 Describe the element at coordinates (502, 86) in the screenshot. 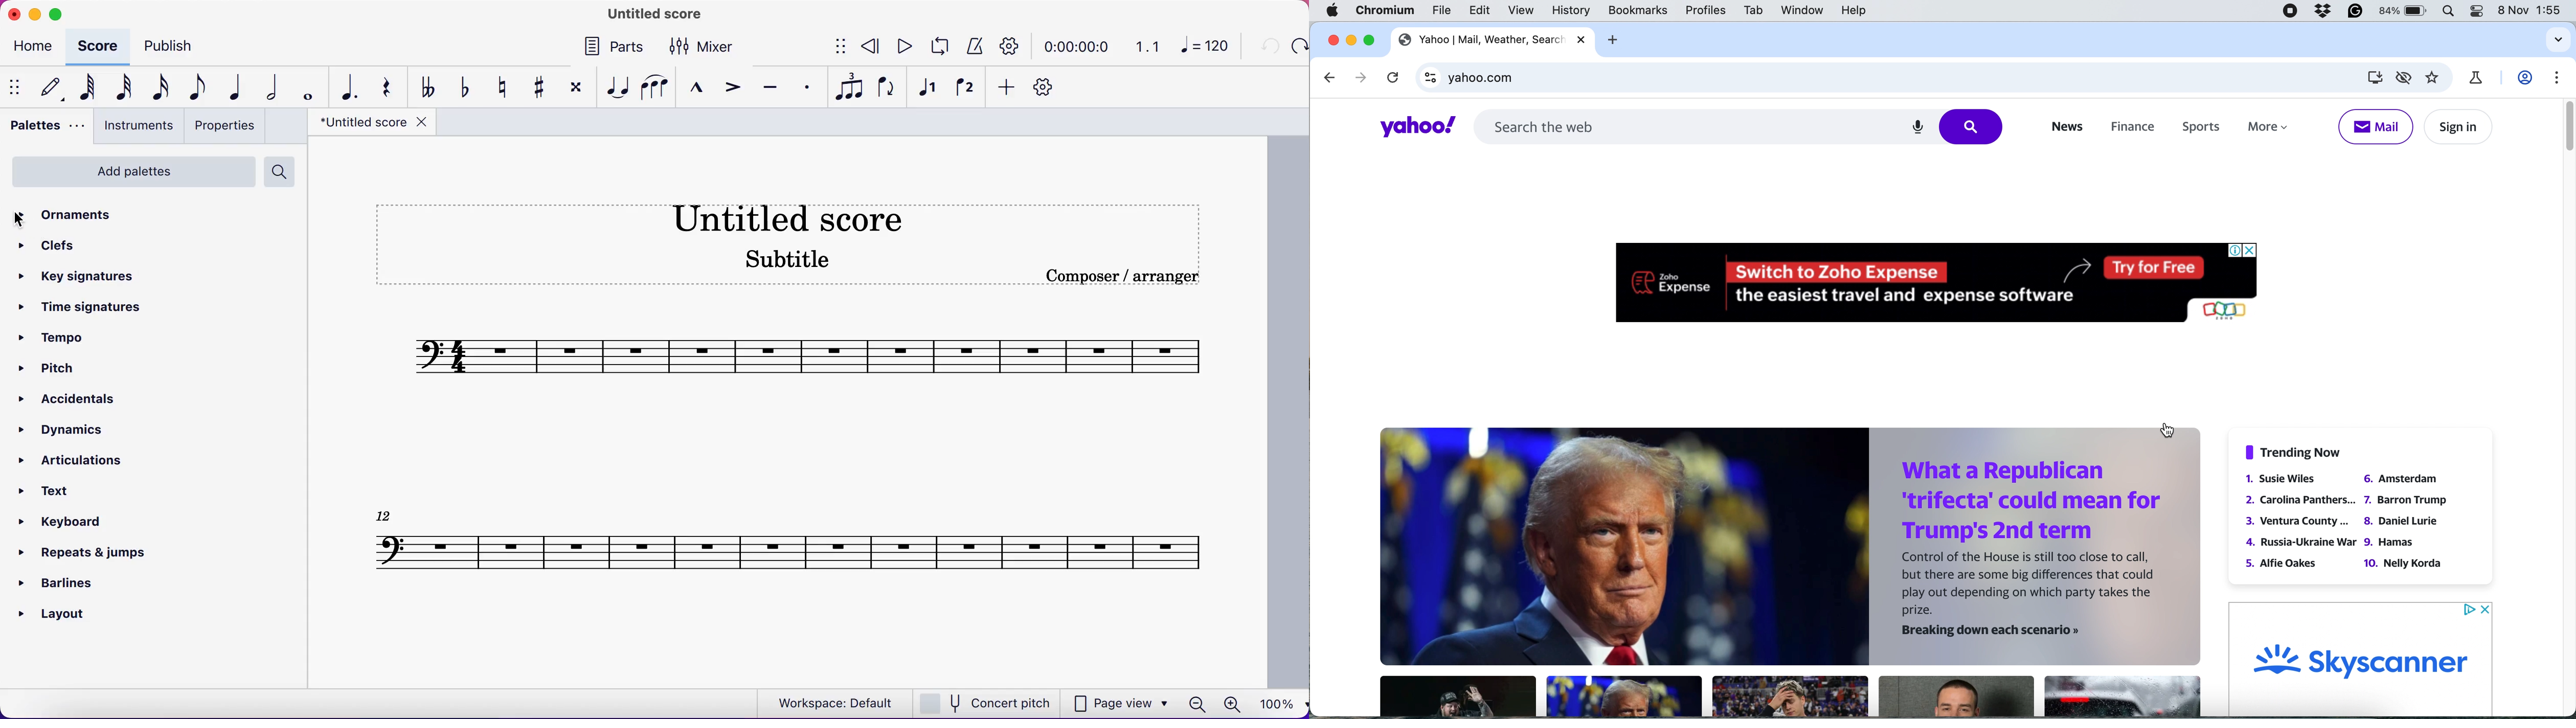

I see `toggle natural` at that location.